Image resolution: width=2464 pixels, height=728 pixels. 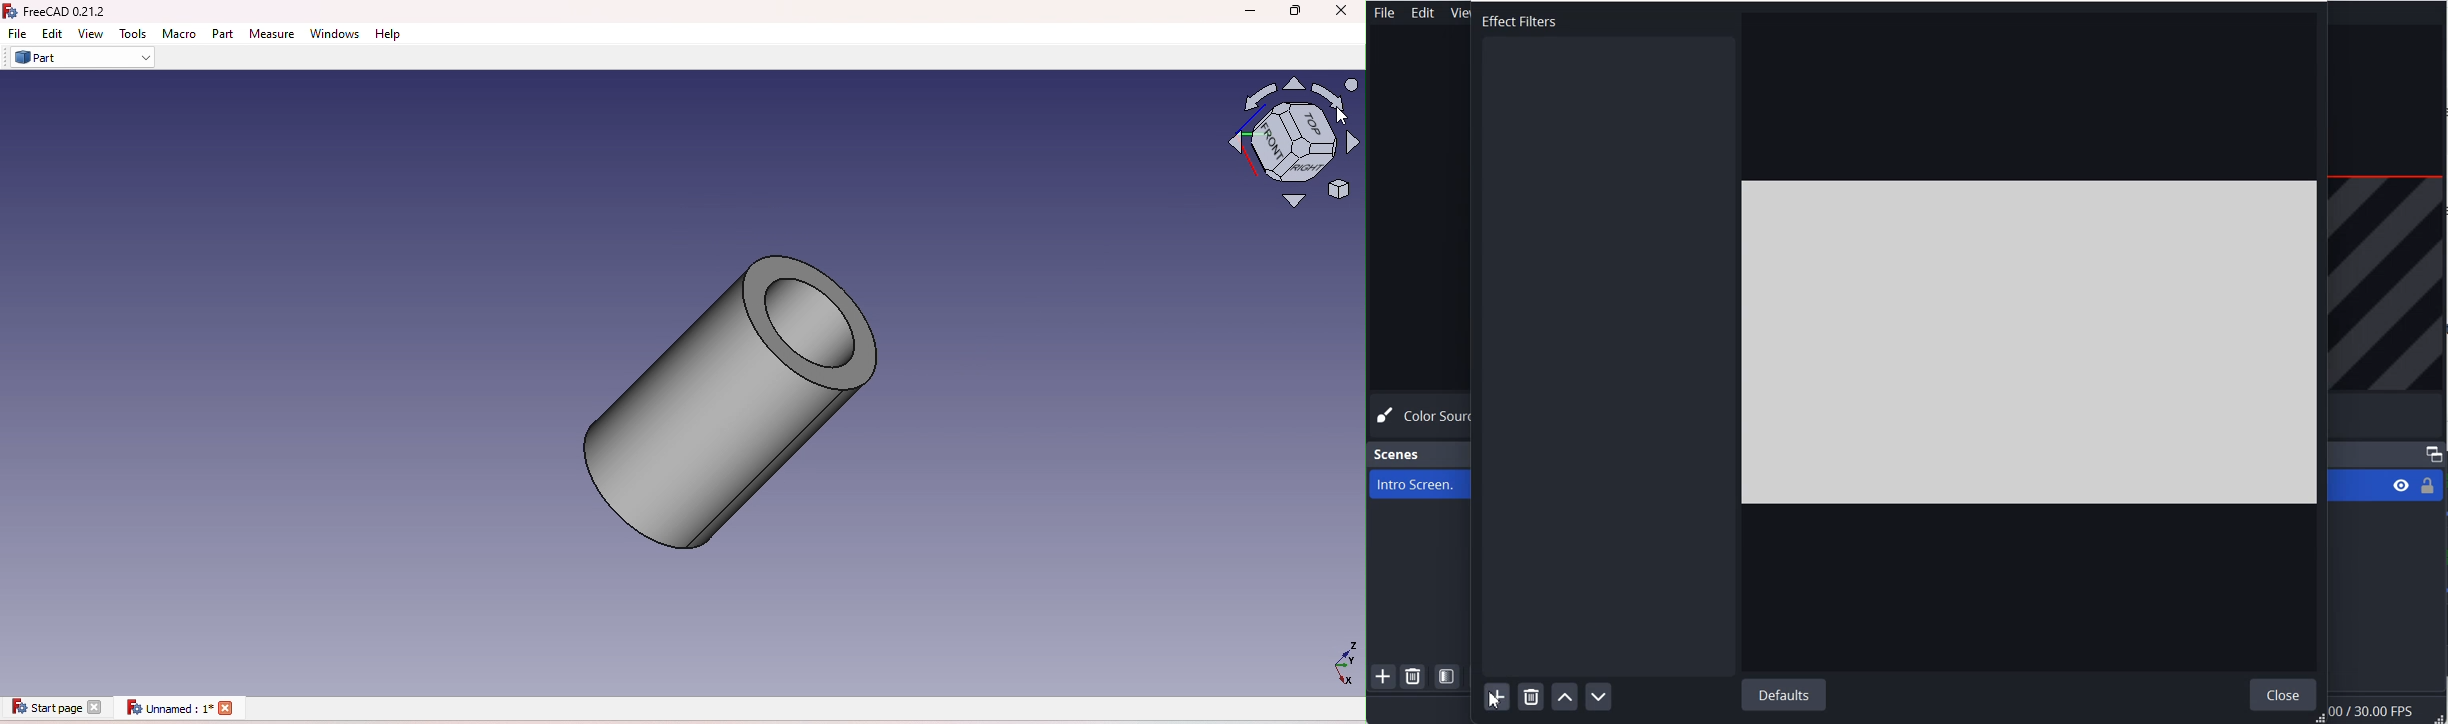 What do you see at coordinates (392, 34) in the screenshot?
I see `Help` at bounding box center [392, 34].